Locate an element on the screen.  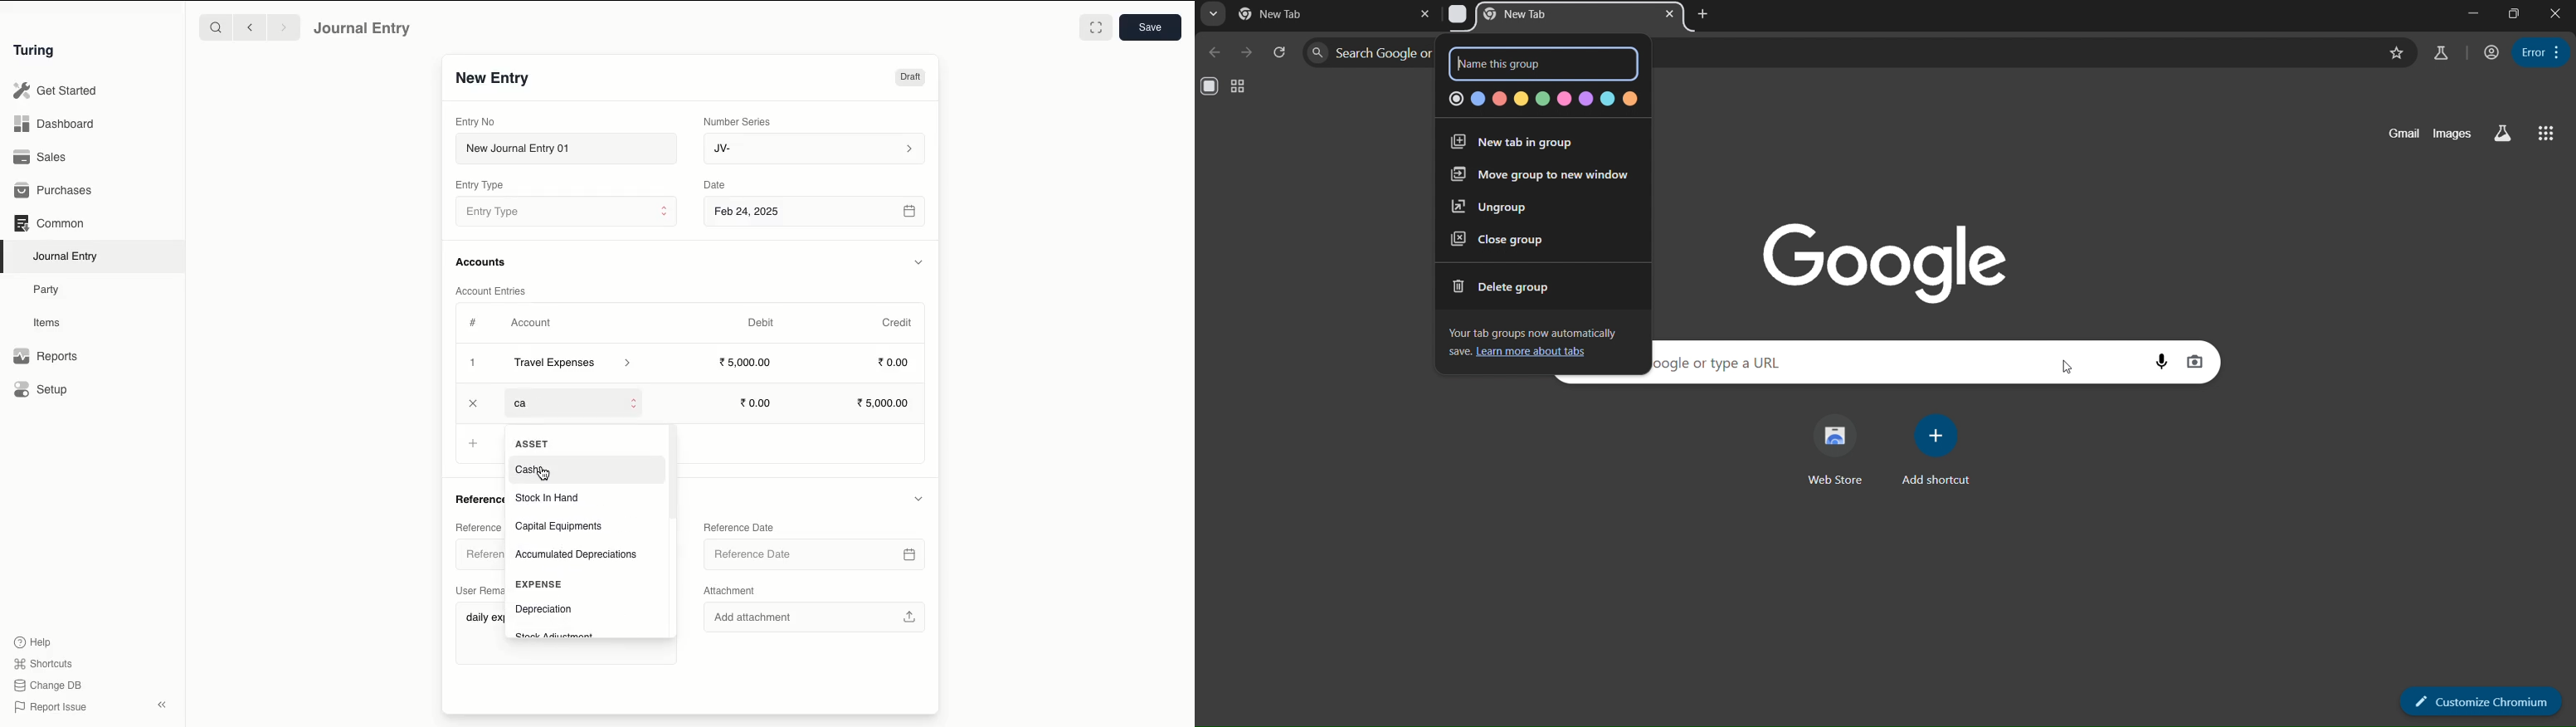
Party is located at coordinates (51, 290).